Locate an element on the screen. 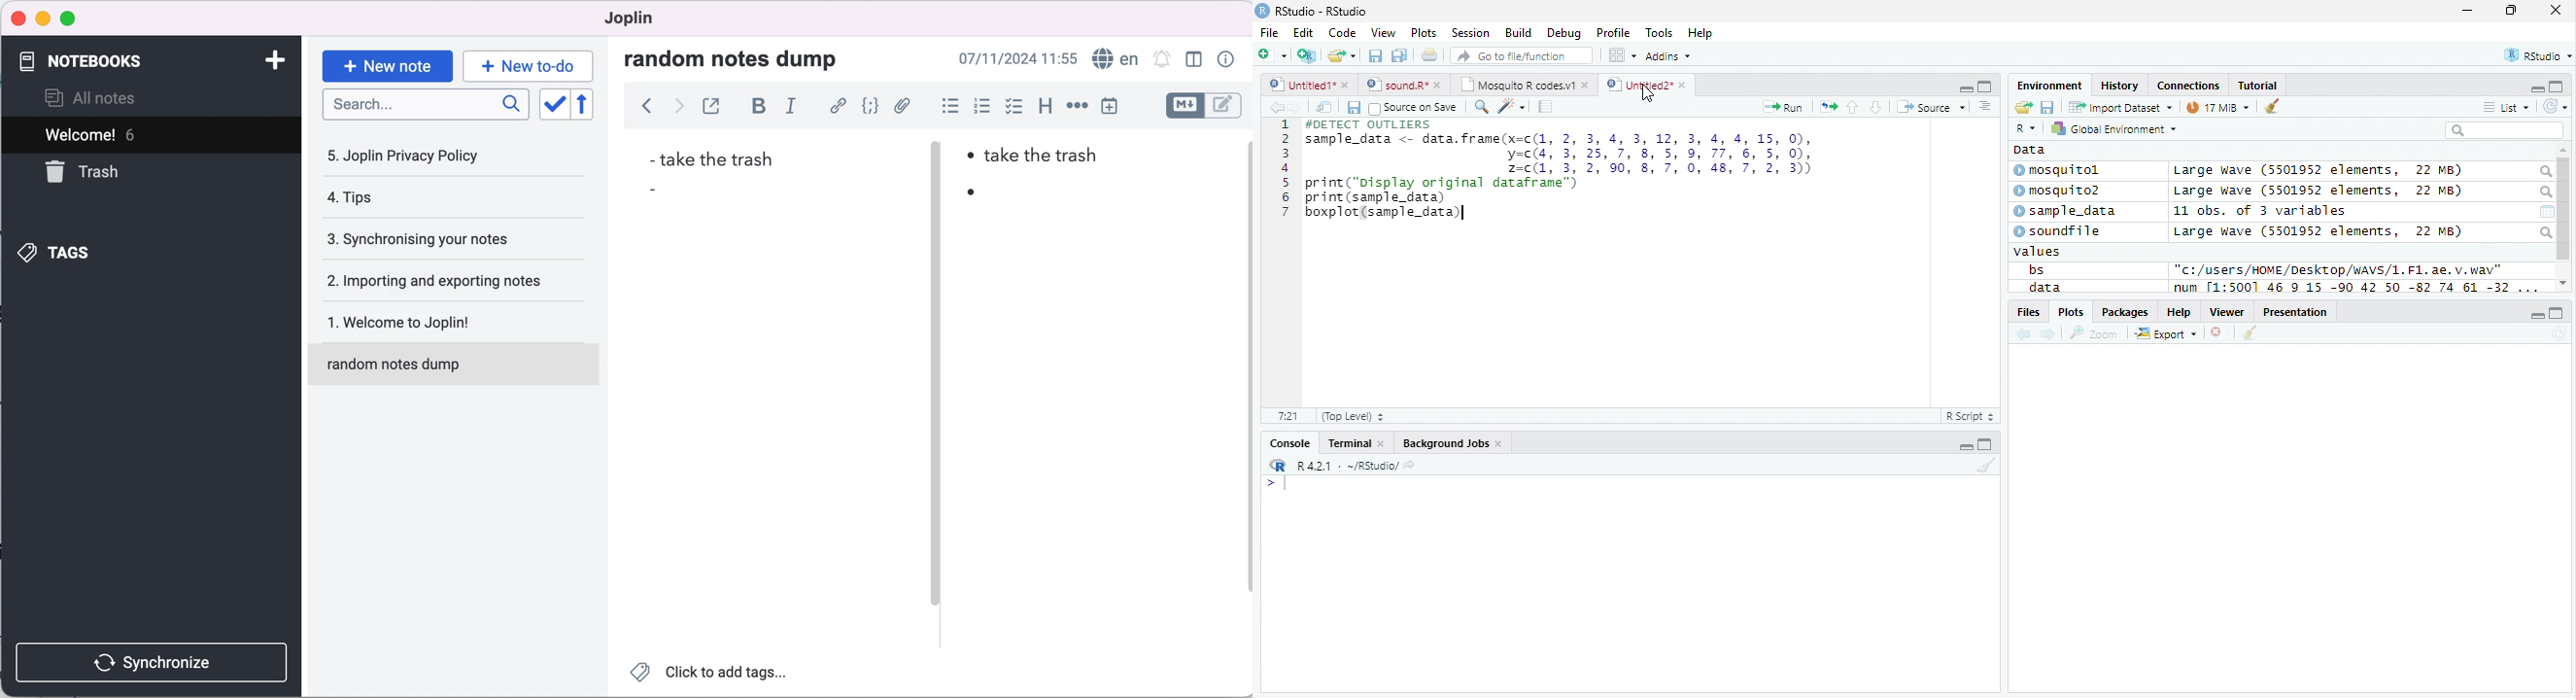  mosquito2 is located at coordinates (2061, 191).